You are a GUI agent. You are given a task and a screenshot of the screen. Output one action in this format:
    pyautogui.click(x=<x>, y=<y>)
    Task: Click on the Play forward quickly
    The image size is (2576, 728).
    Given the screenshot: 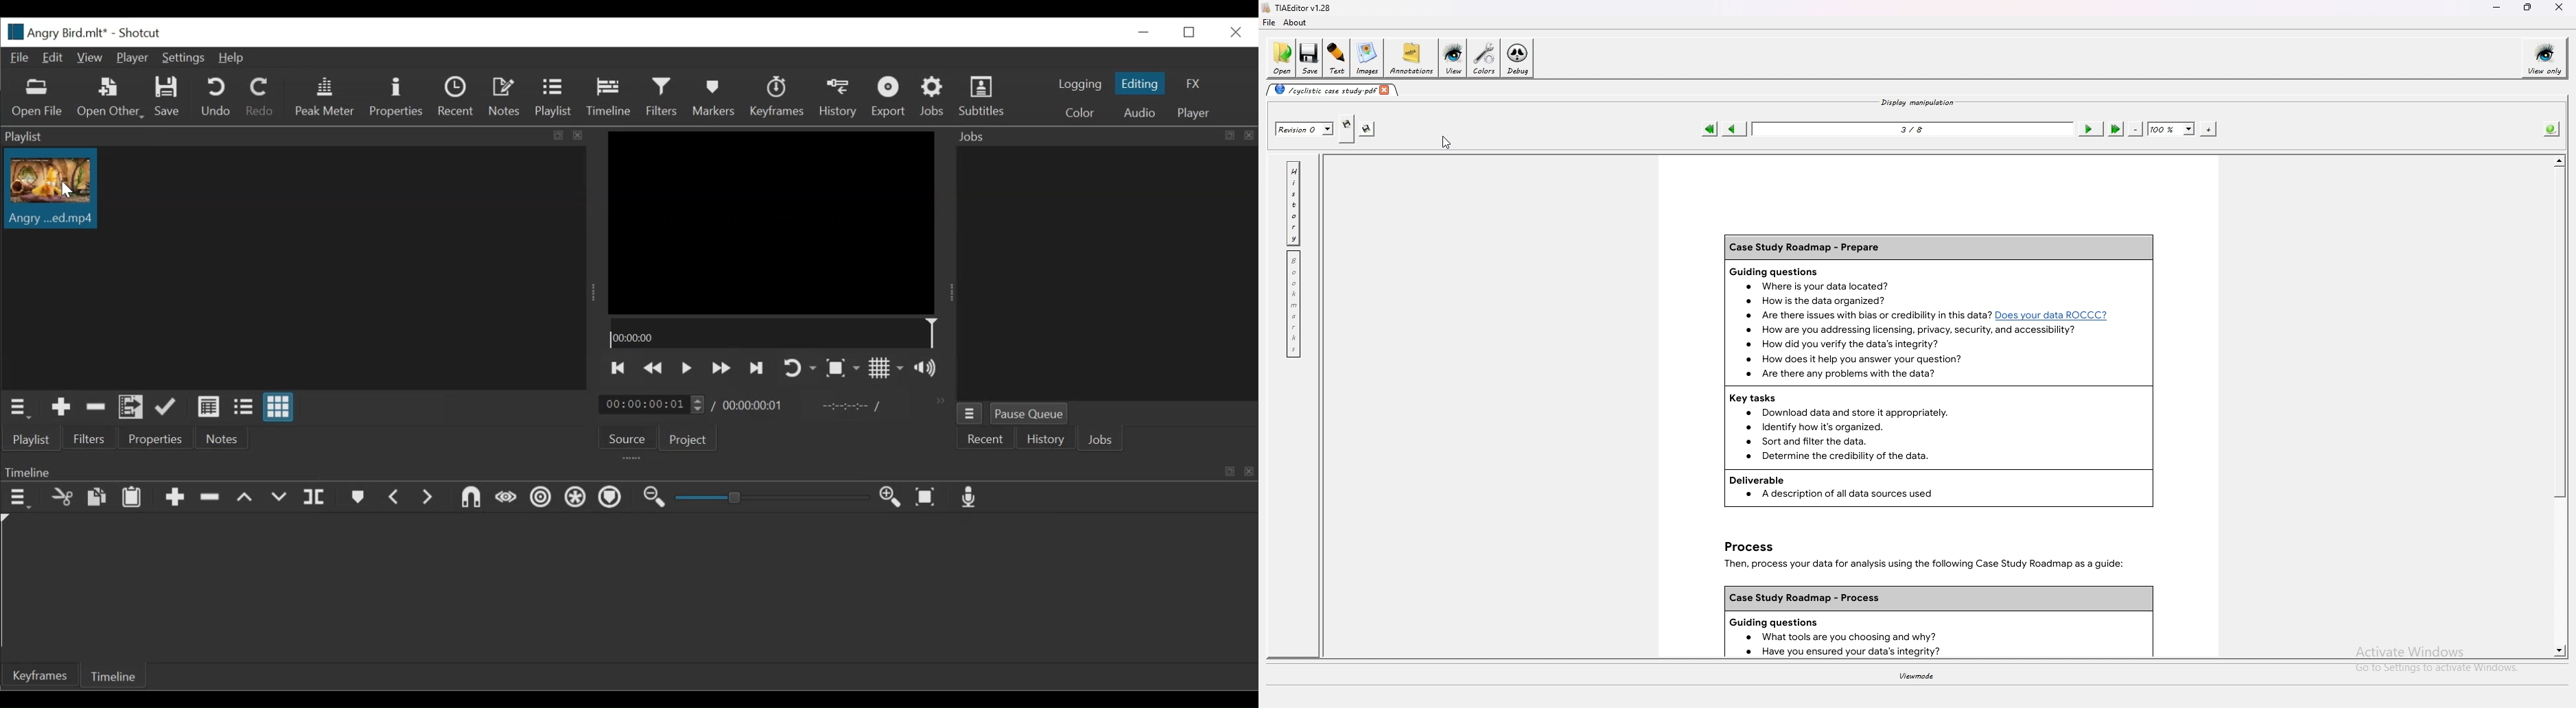 What is the action you would take?
    pyautogui.click(x=721, y=367)
    